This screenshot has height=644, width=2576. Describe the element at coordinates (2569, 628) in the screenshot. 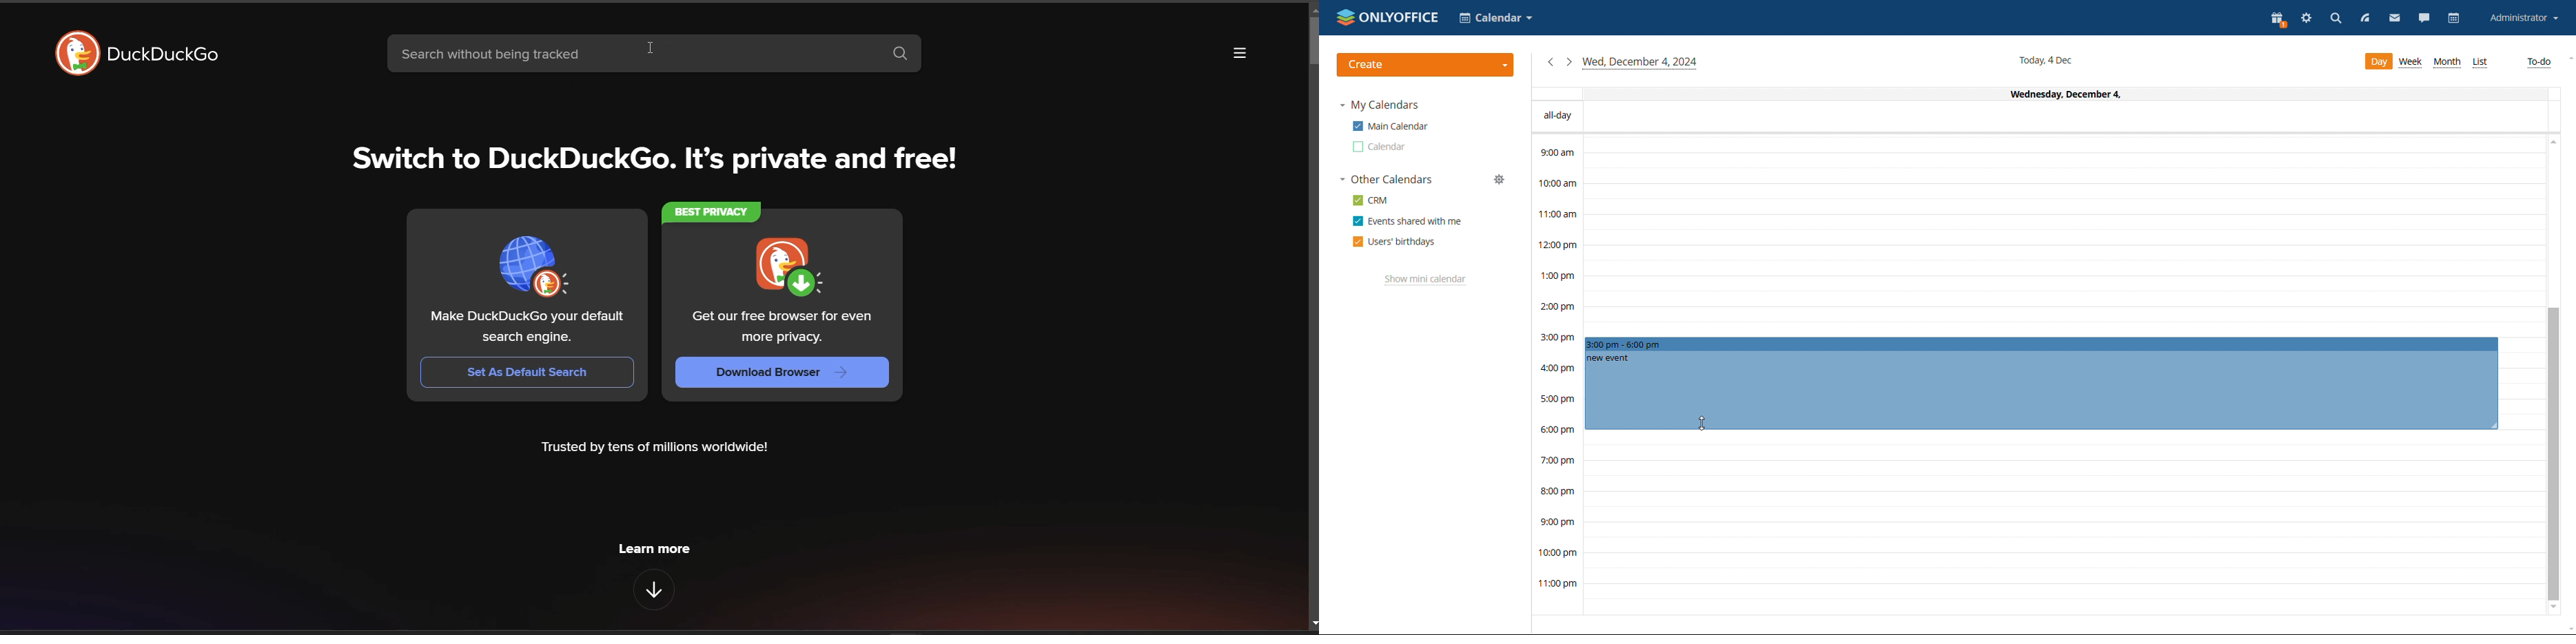

I see `scroll down` at that location.